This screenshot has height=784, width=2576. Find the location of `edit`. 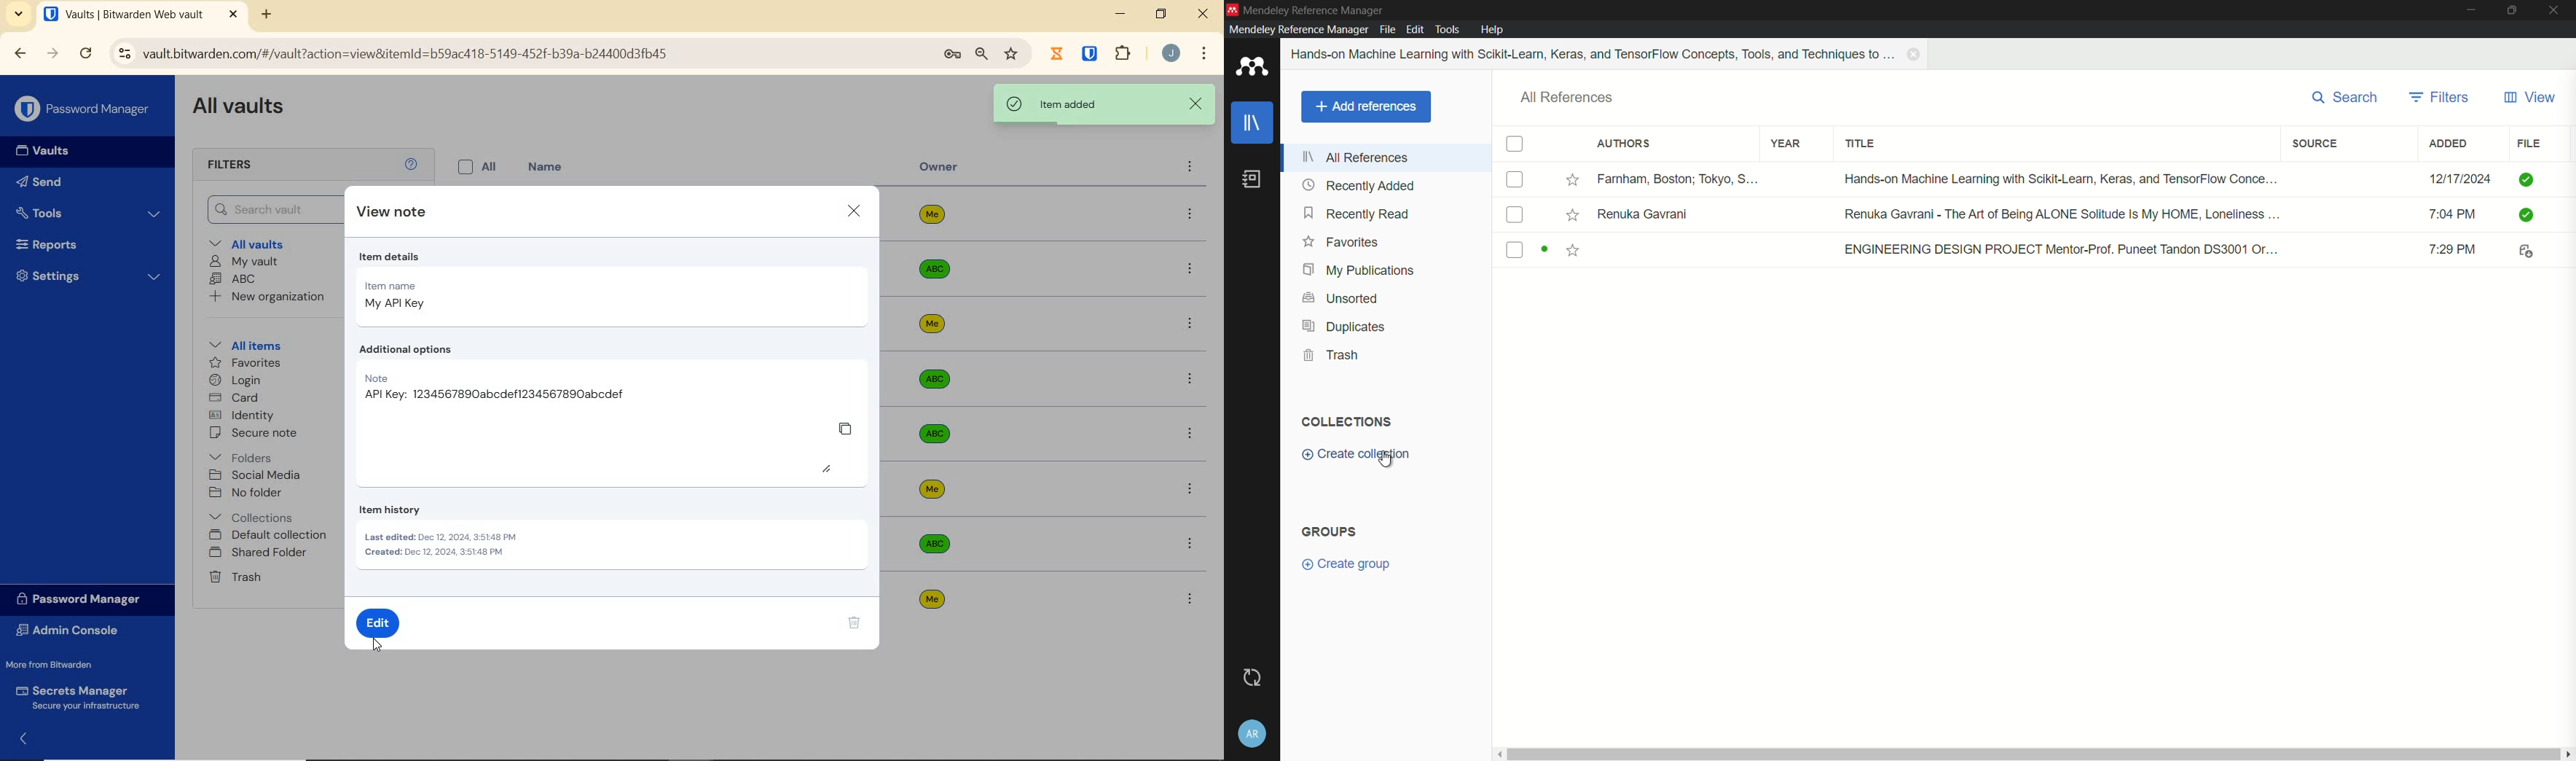

edit is located at coordinates (383, 625).